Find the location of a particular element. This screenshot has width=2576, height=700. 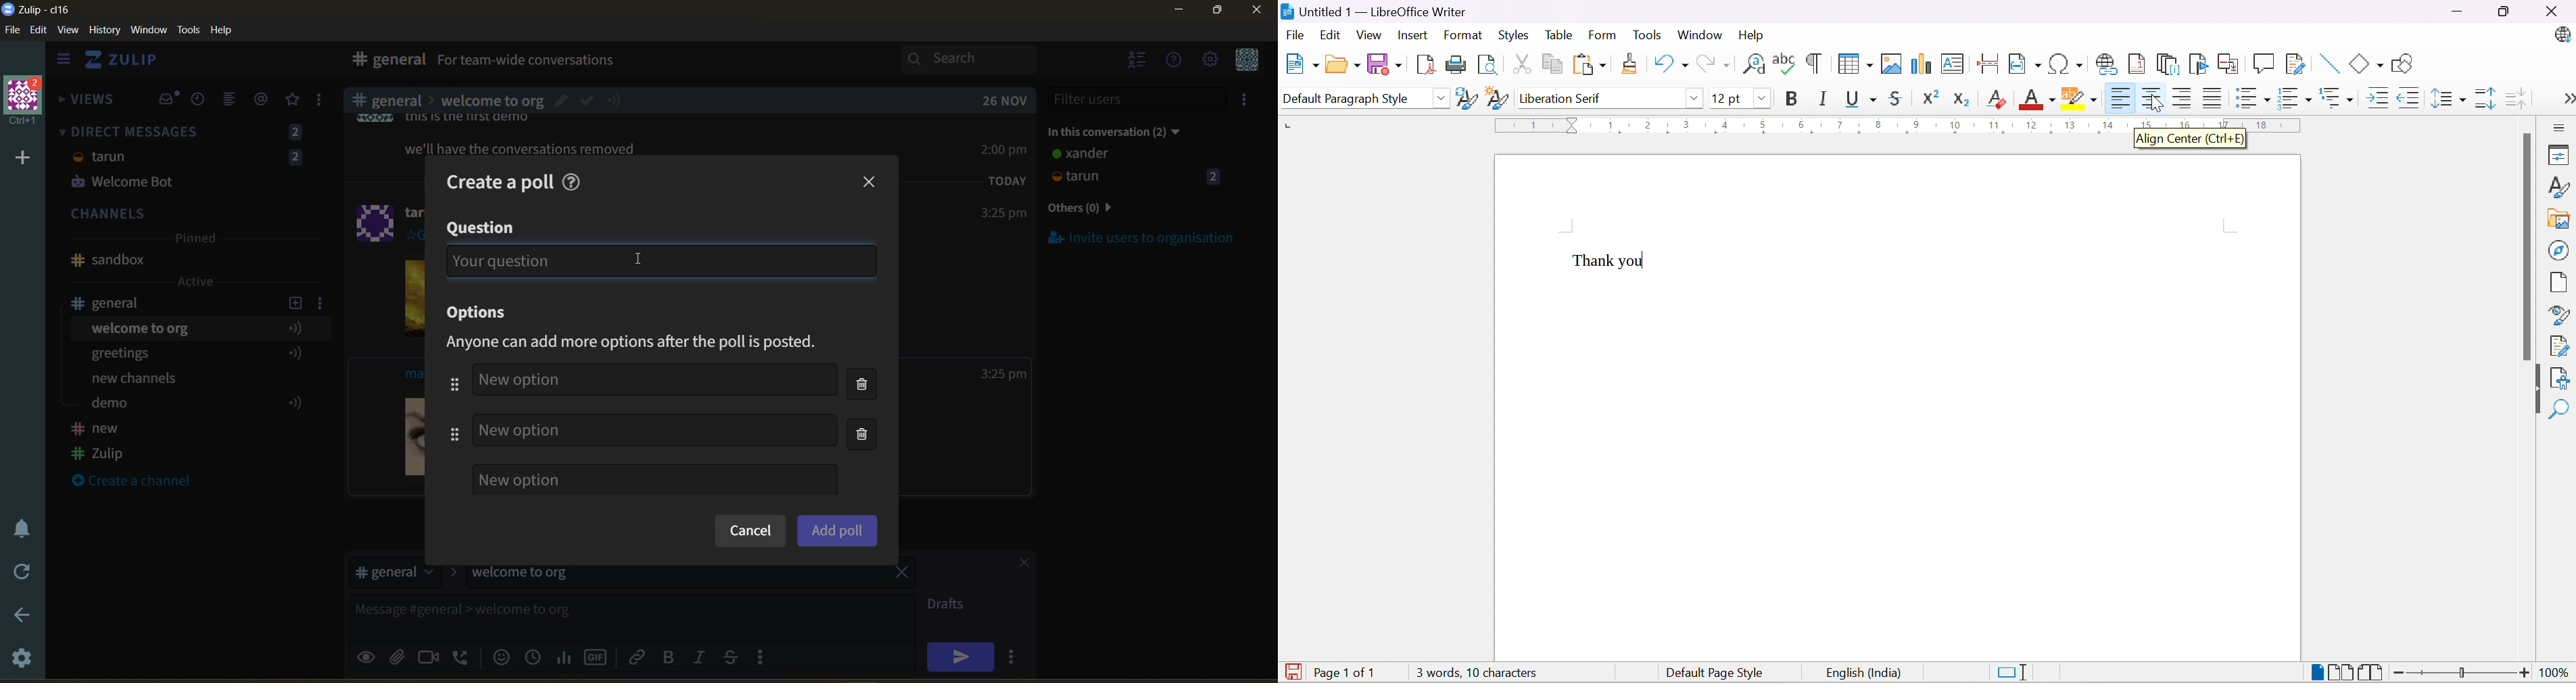

12 pt is located at coordinates (1726, 97).